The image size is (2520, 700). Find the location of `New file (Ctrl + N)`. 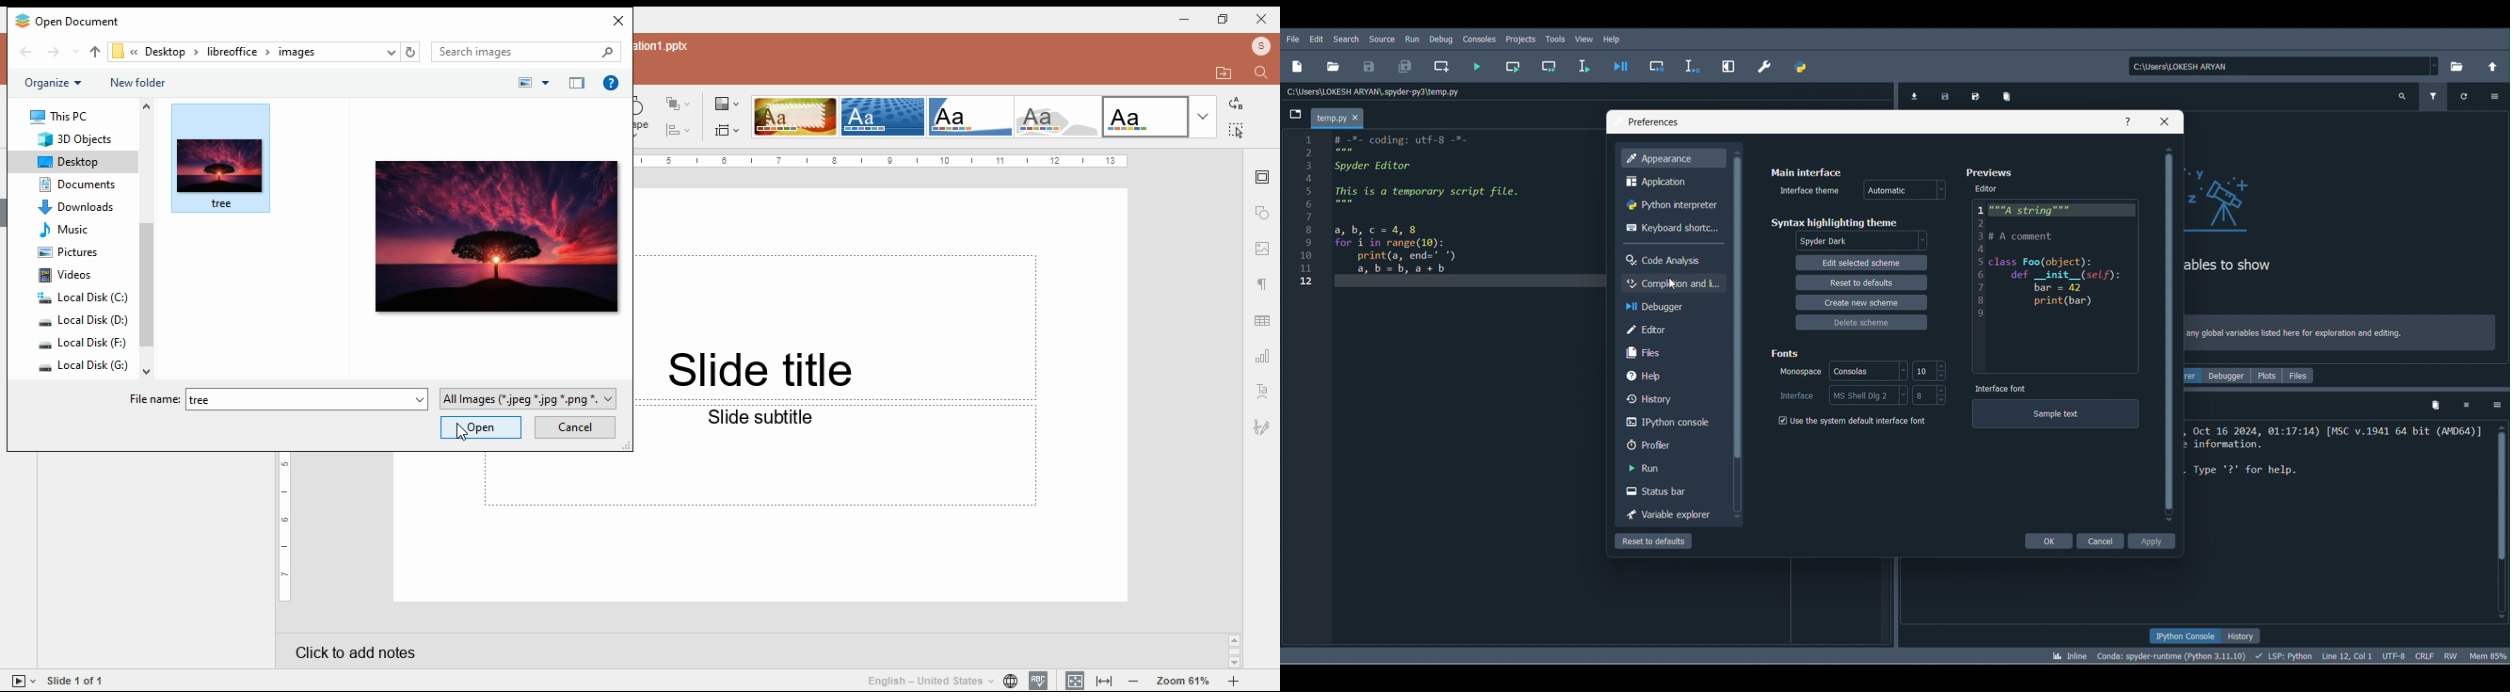

New file (Ctrl + N) is located at coordinates (1297, 69).